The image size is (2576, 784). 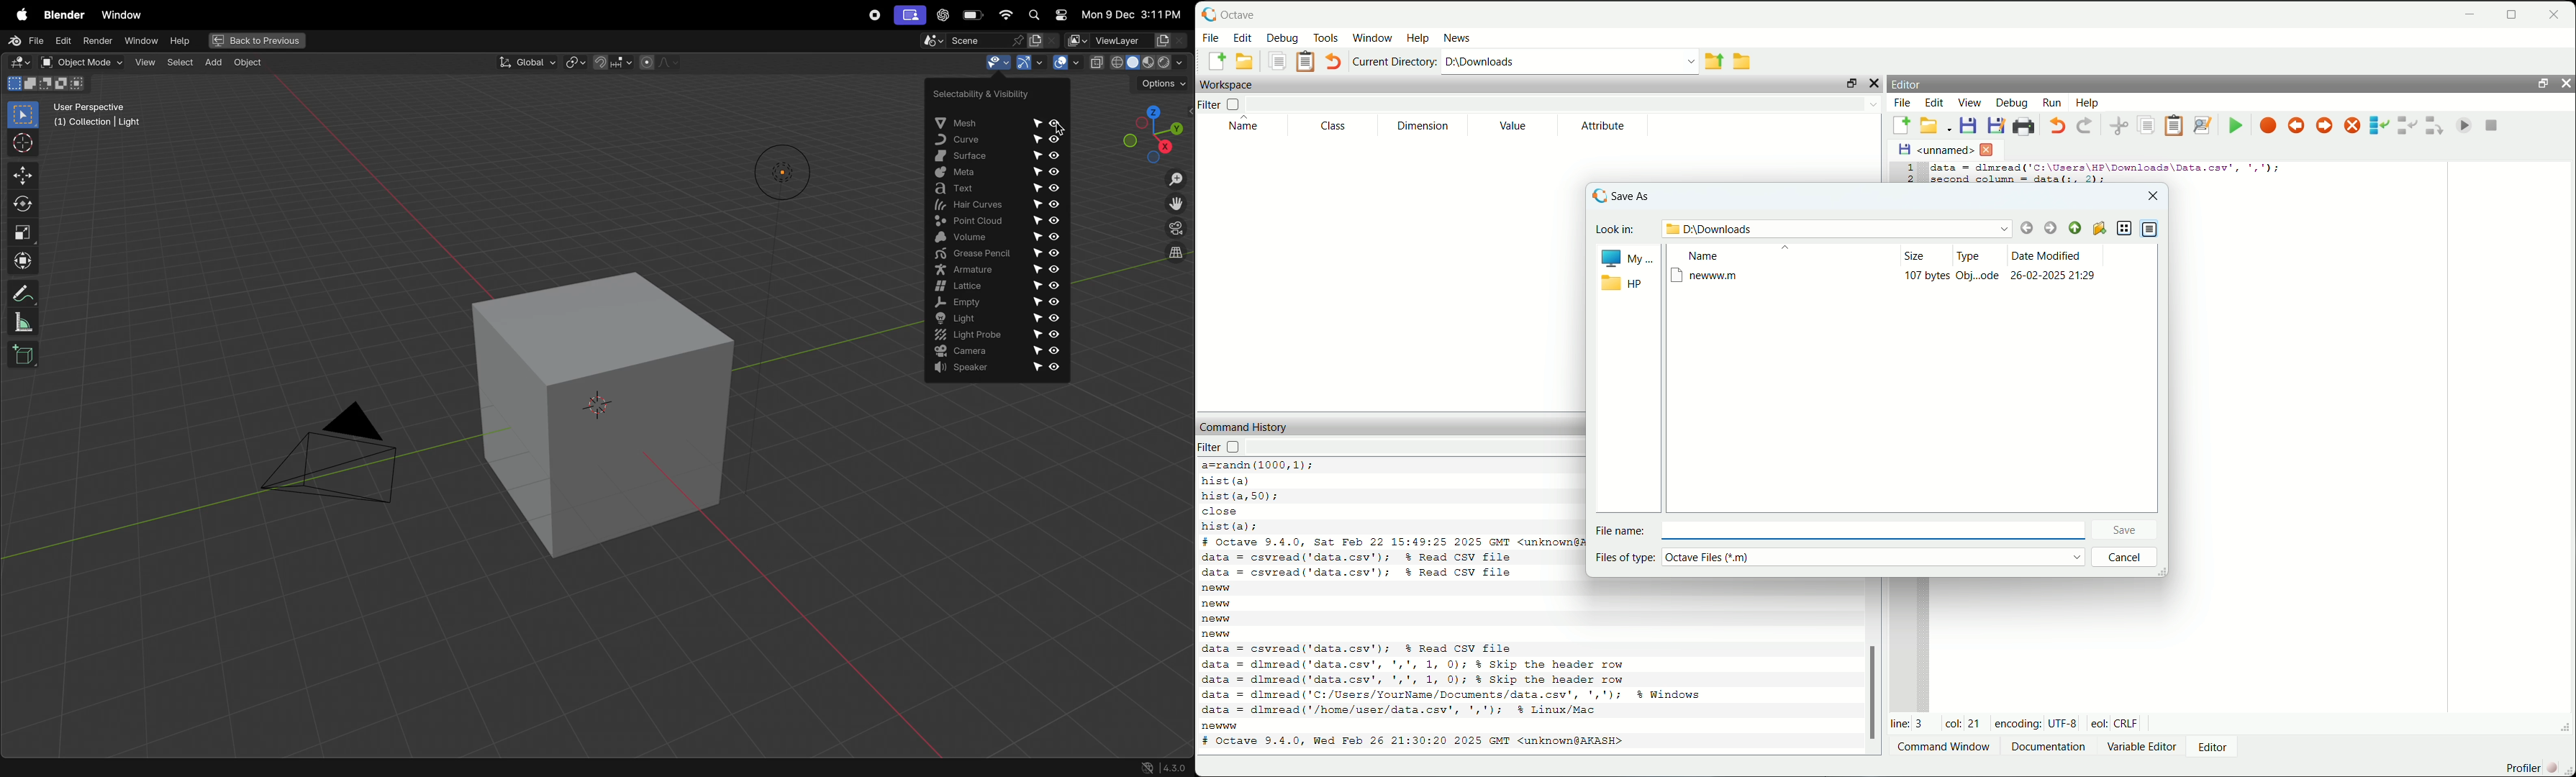 I want to click on path name, so click(x=1836, y=227).